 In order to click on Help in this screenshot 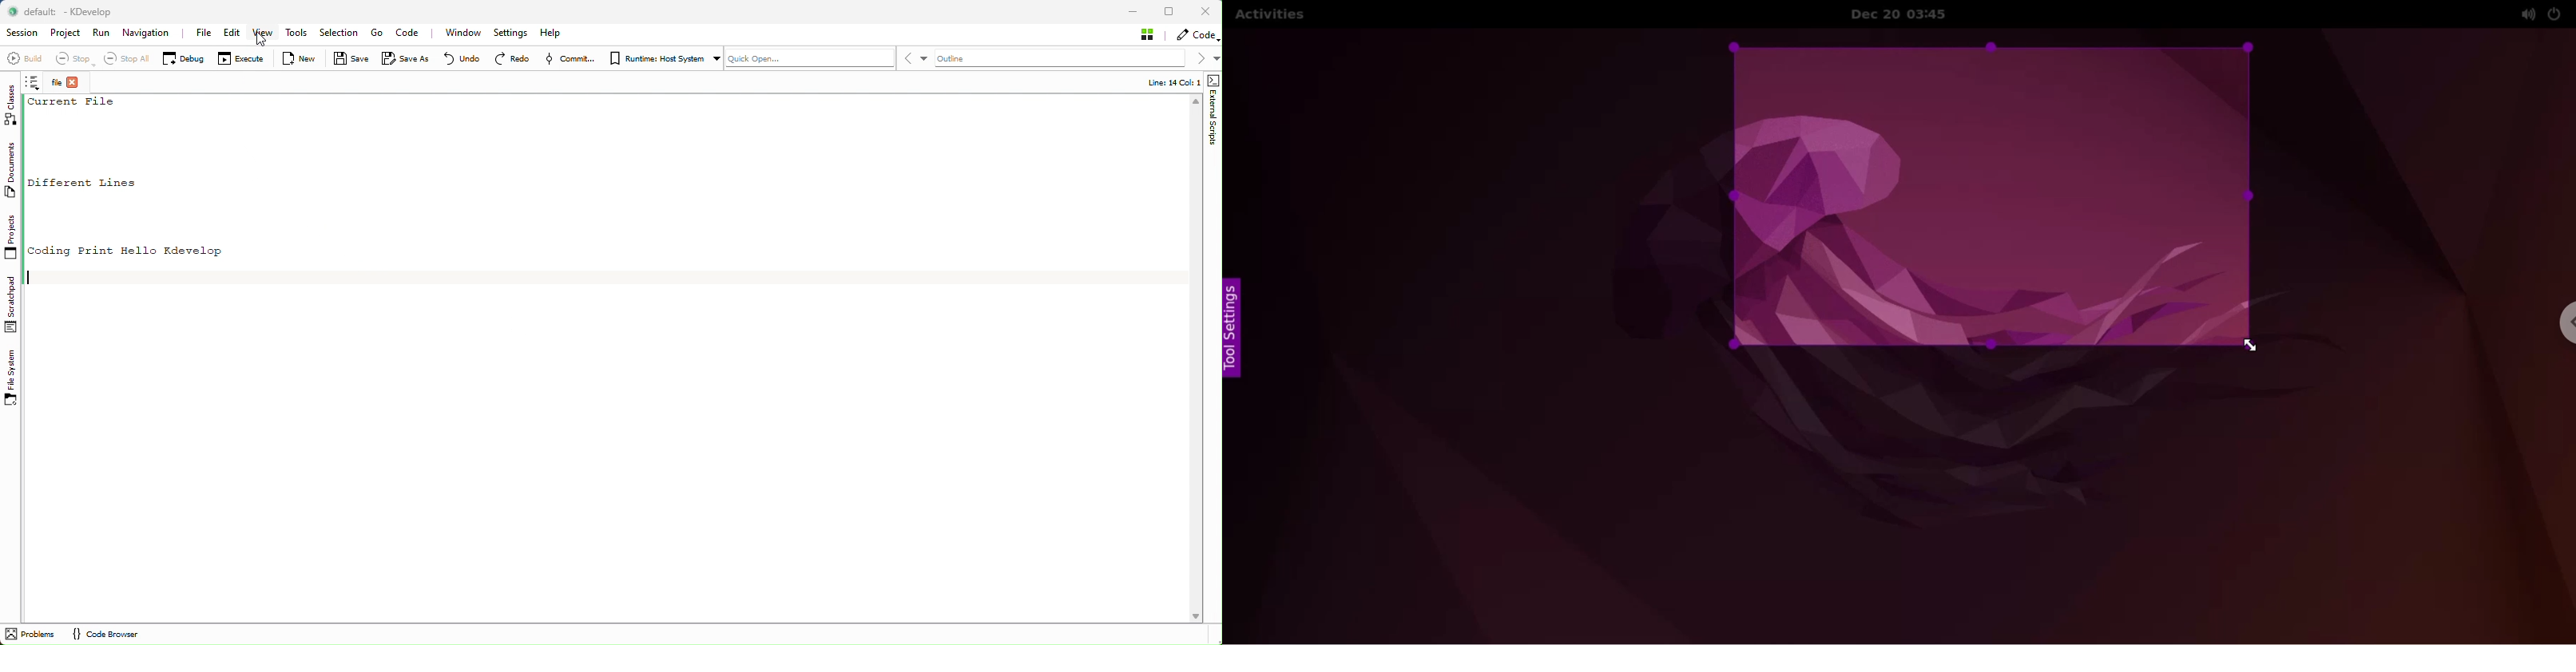, I will do `click(552, 33)`.